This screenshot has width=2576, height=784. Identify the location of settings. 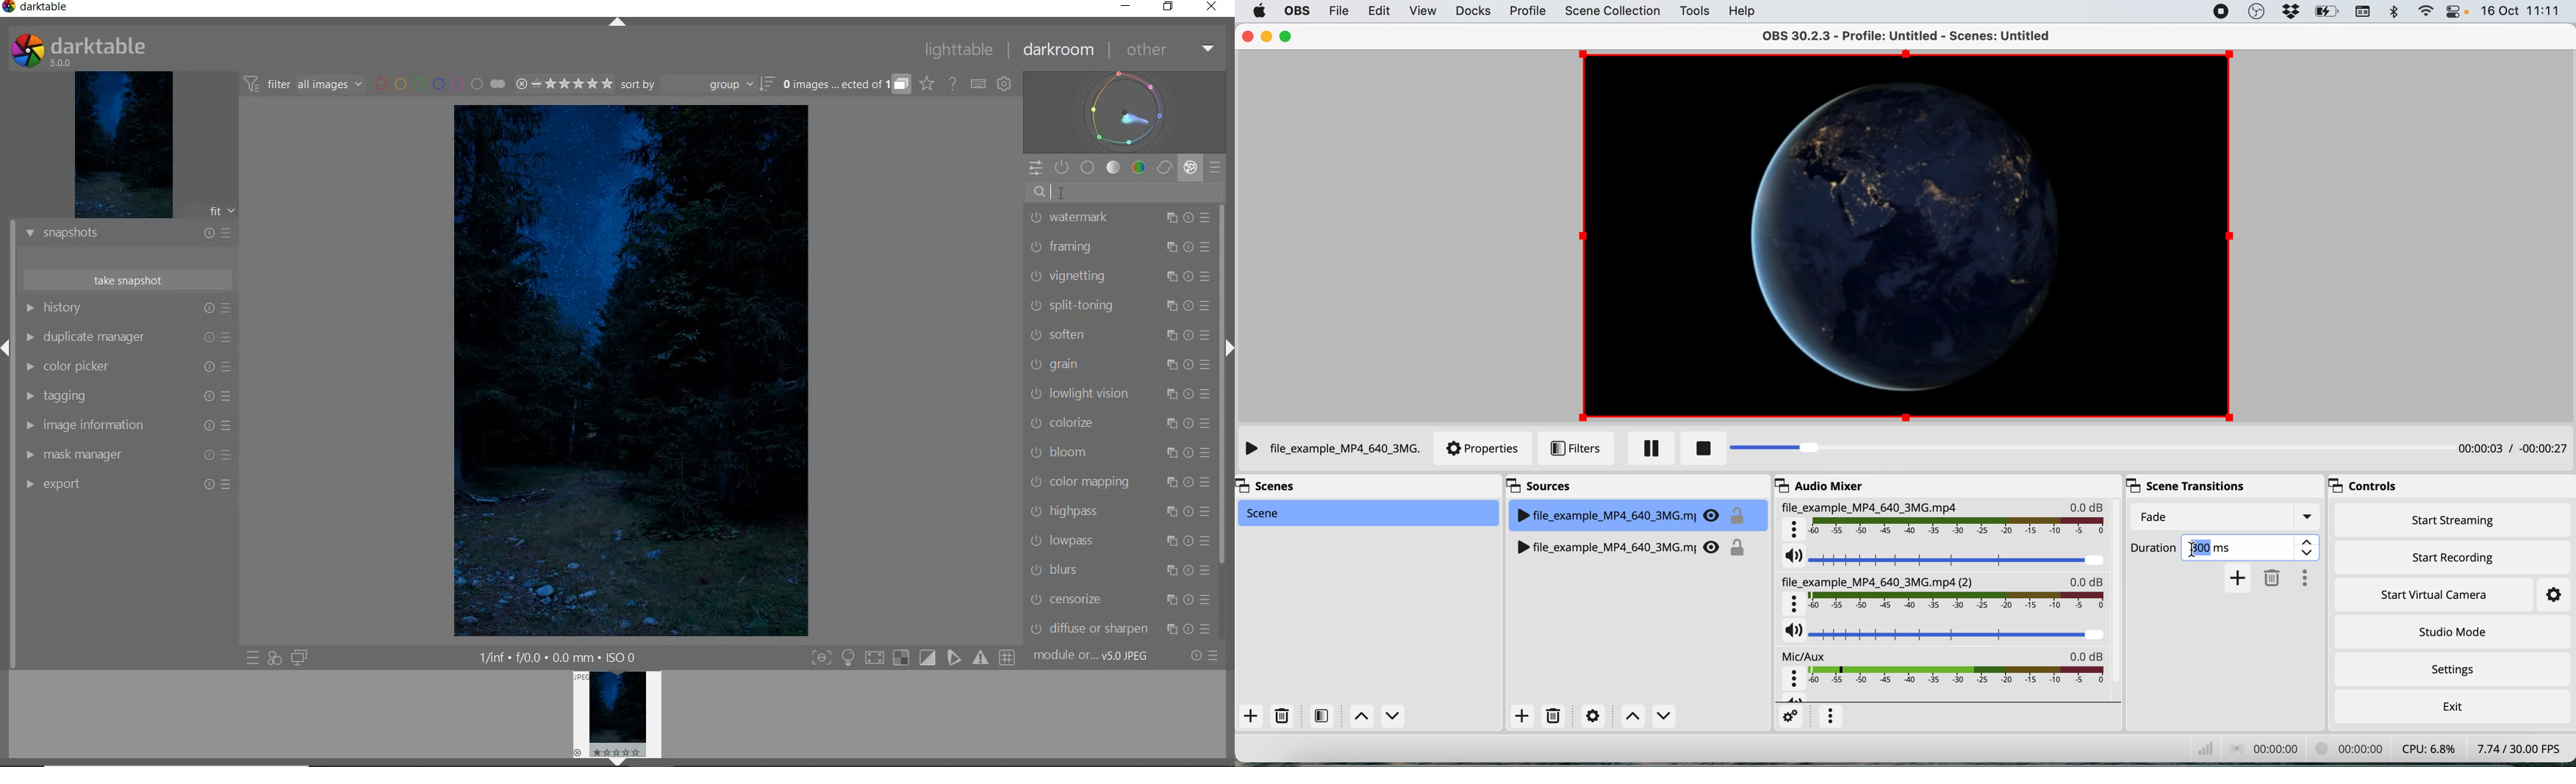
(2451, 670).